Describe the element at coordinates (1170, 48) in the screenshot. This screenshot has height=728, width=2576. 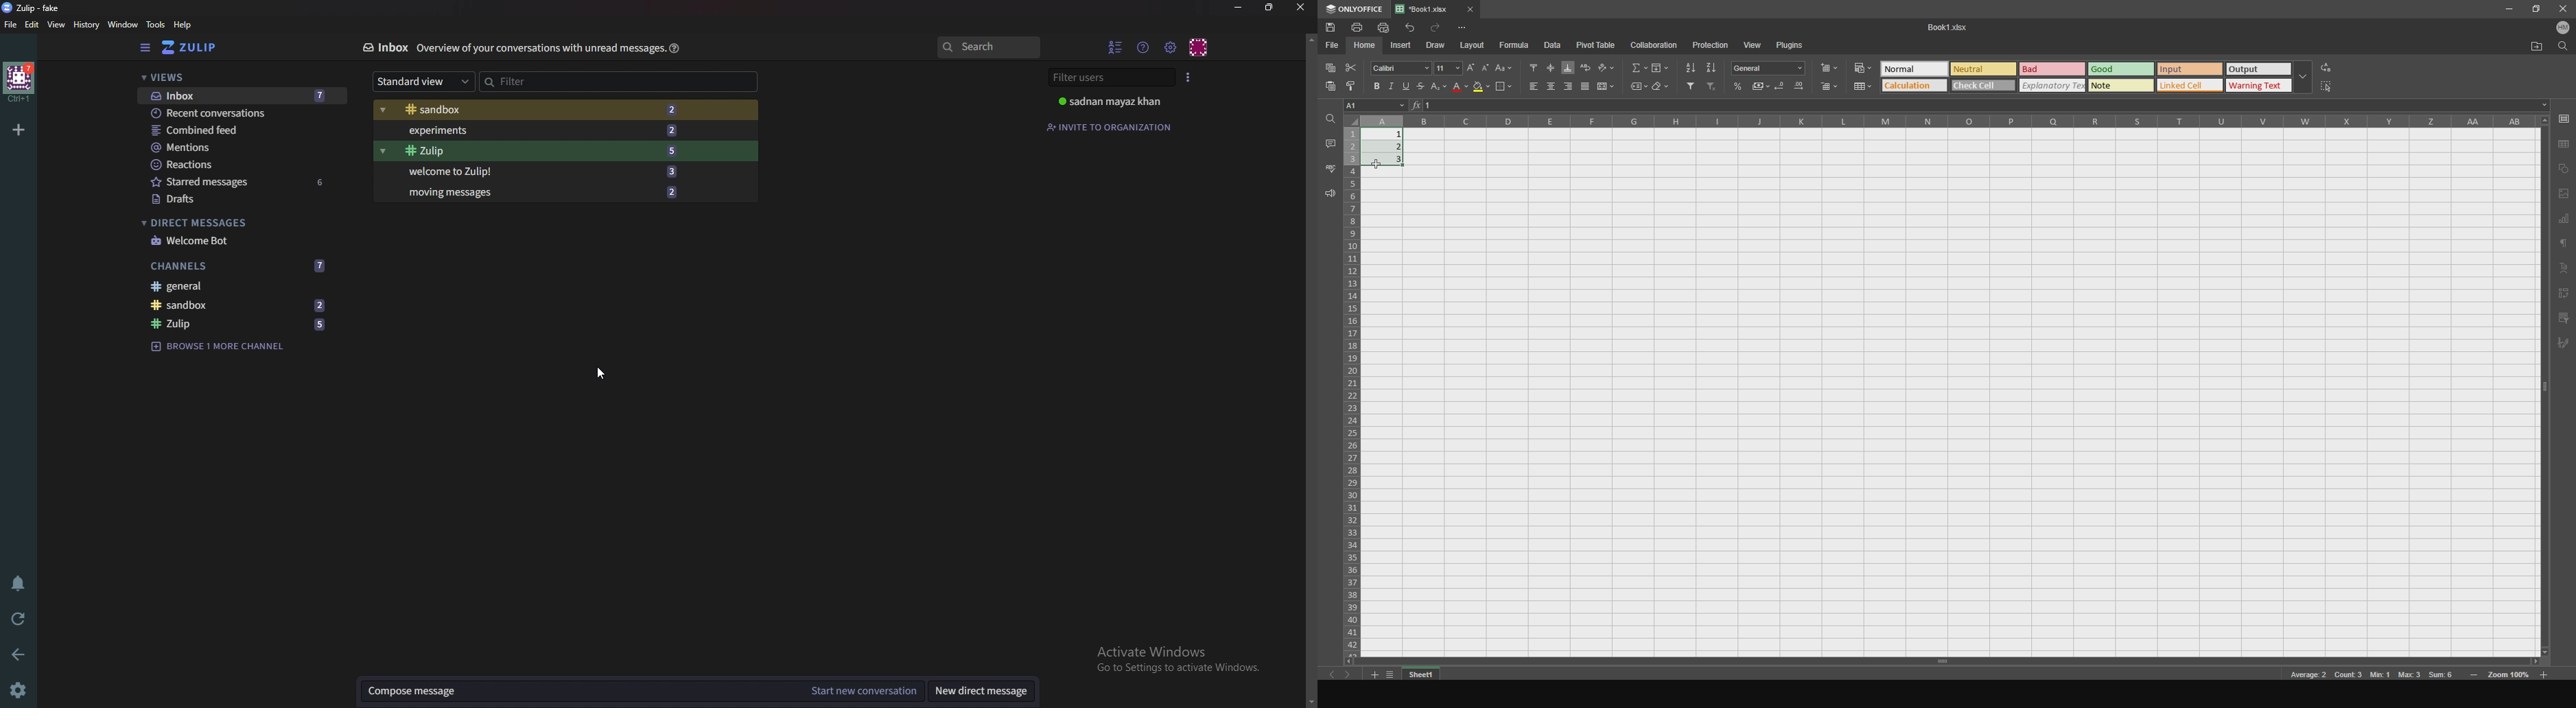
I see `Main menu` at that location.